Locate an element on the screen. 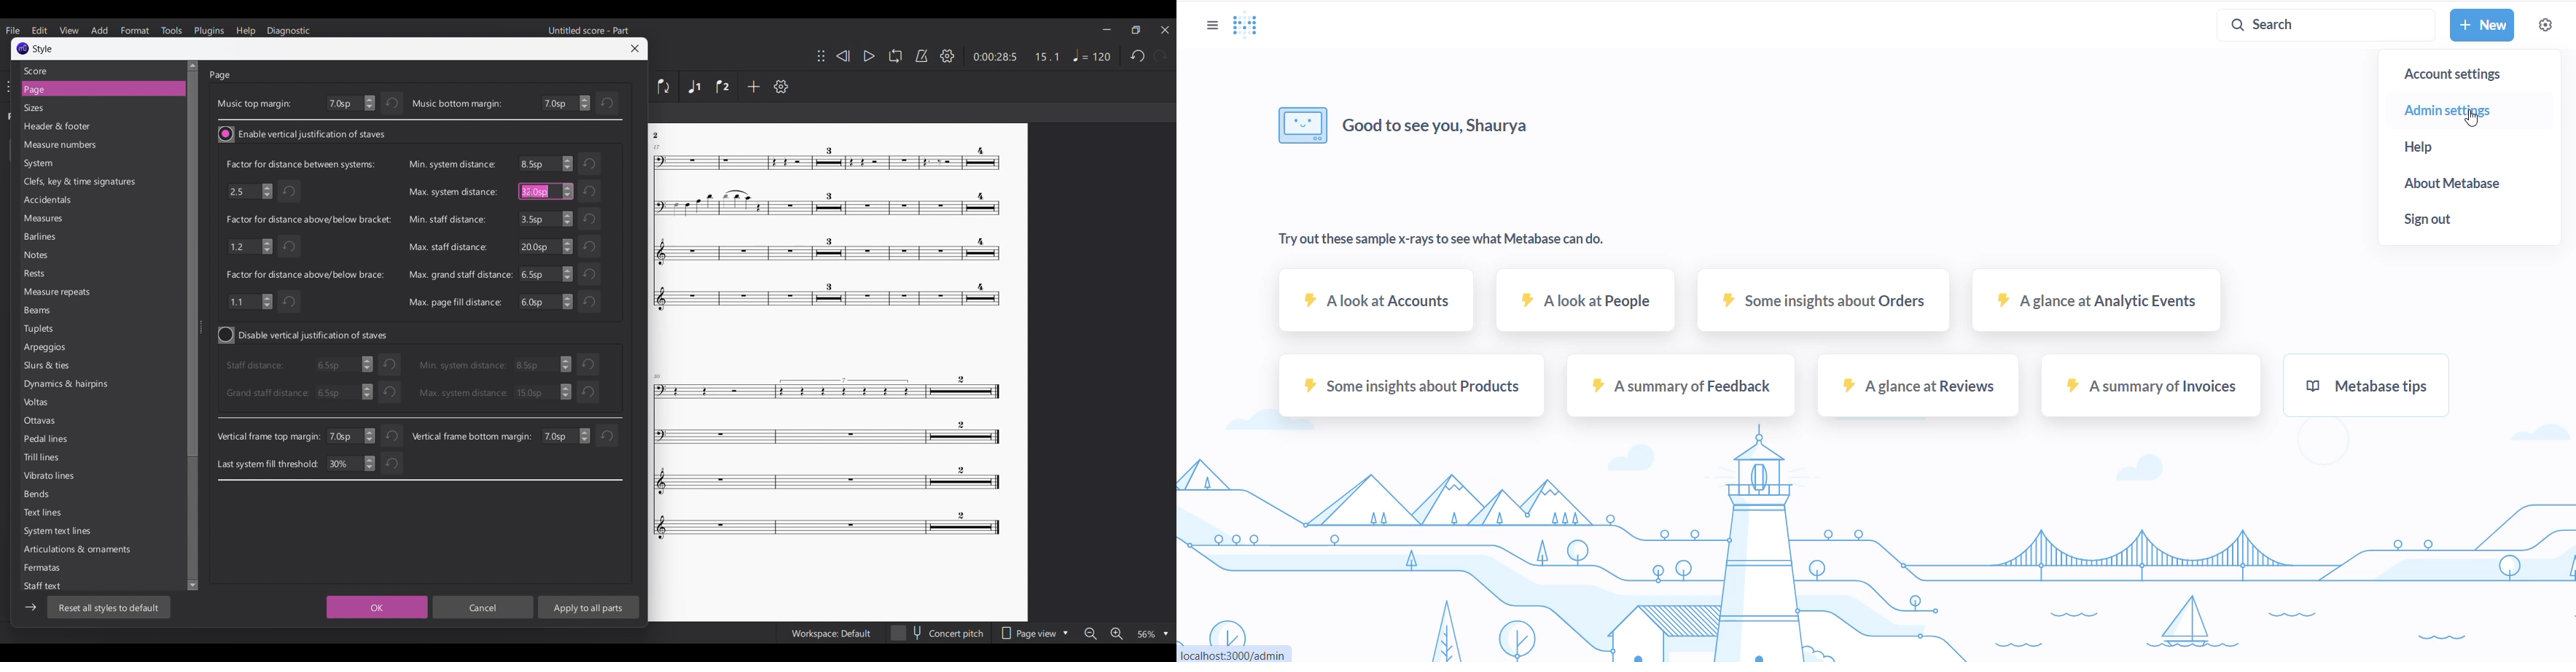 The width and height of the screenshot is (2576, 672). Show/Hide sidebar is located at coordinates (31, 607).